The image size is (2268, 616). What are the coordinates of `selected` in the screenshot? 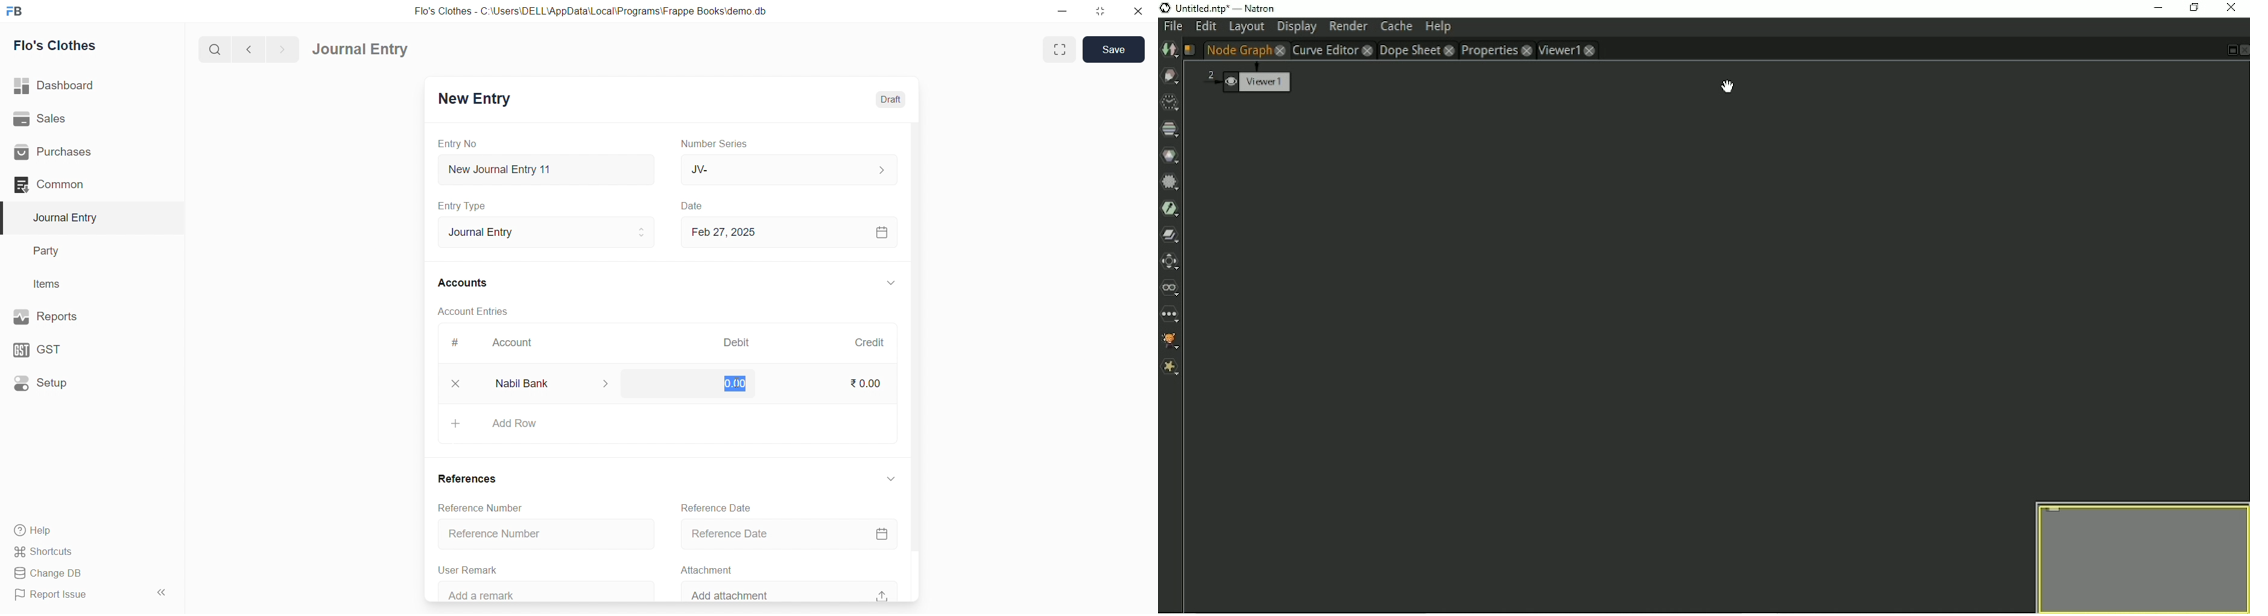 It's located at (7, 217).